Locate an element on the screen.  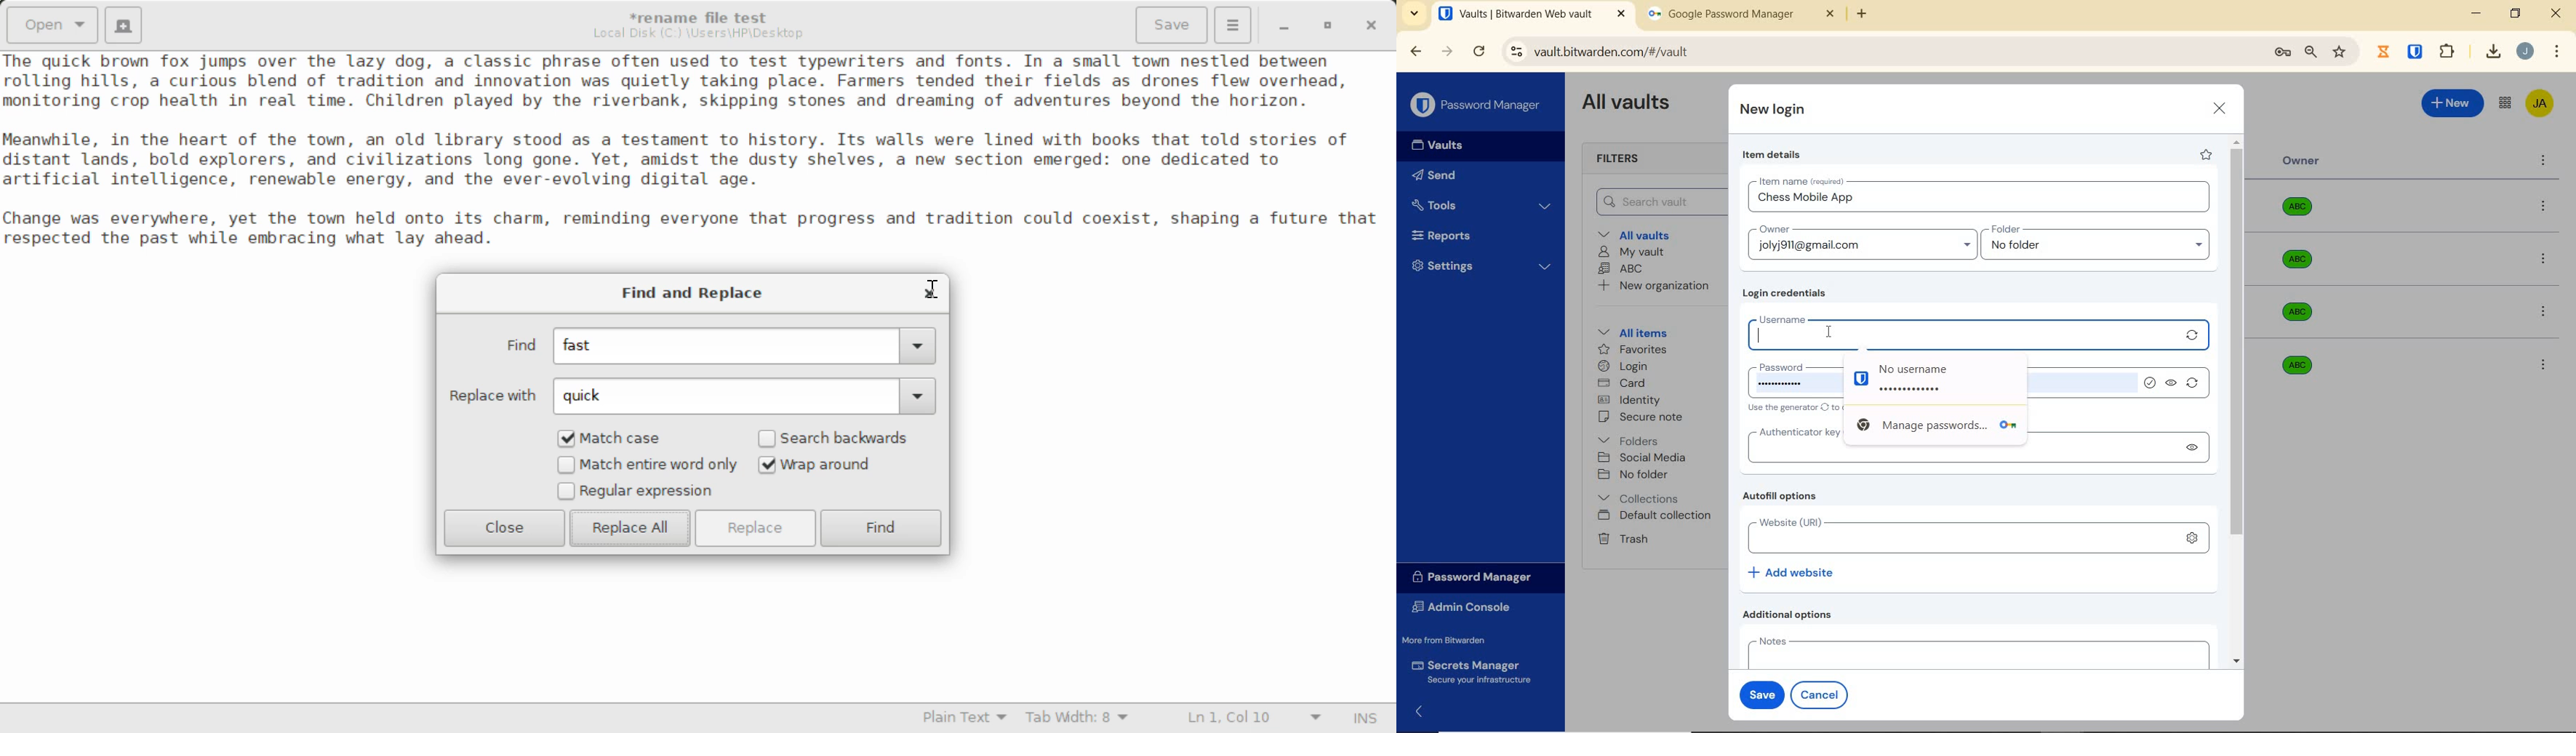
collection is located at coordinates (1639, 498).